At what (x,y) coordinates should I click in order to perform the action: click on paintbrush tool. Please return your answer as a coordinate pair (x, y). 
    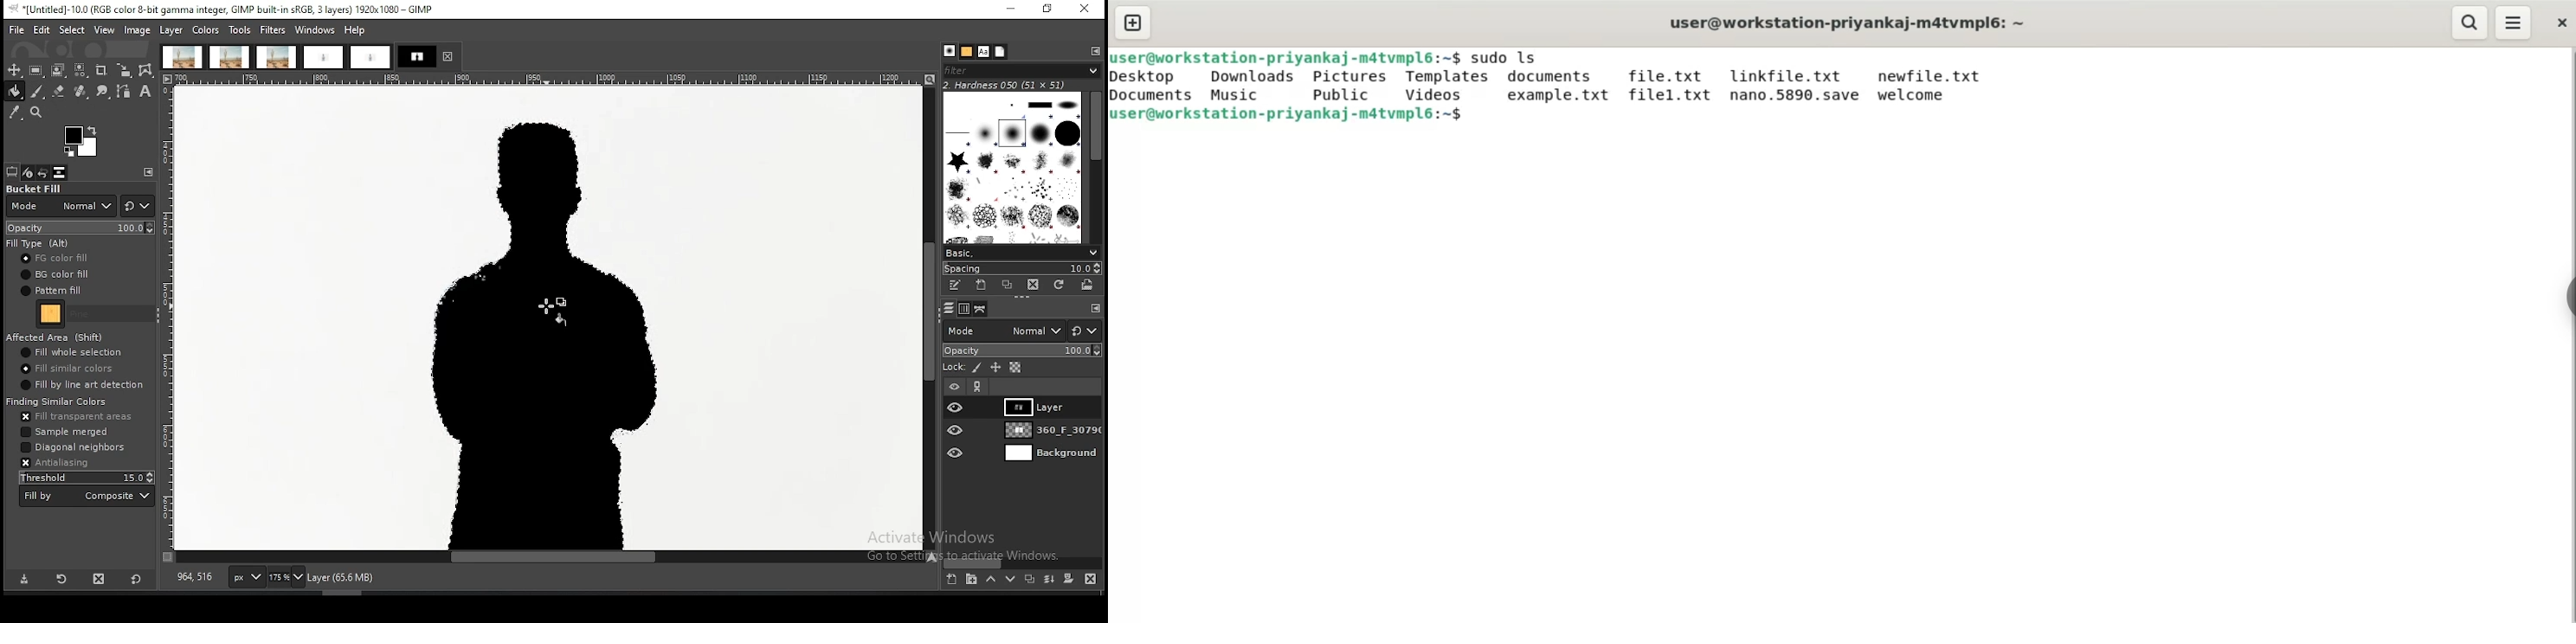
    Looking at the image, I should click on (37, 92).